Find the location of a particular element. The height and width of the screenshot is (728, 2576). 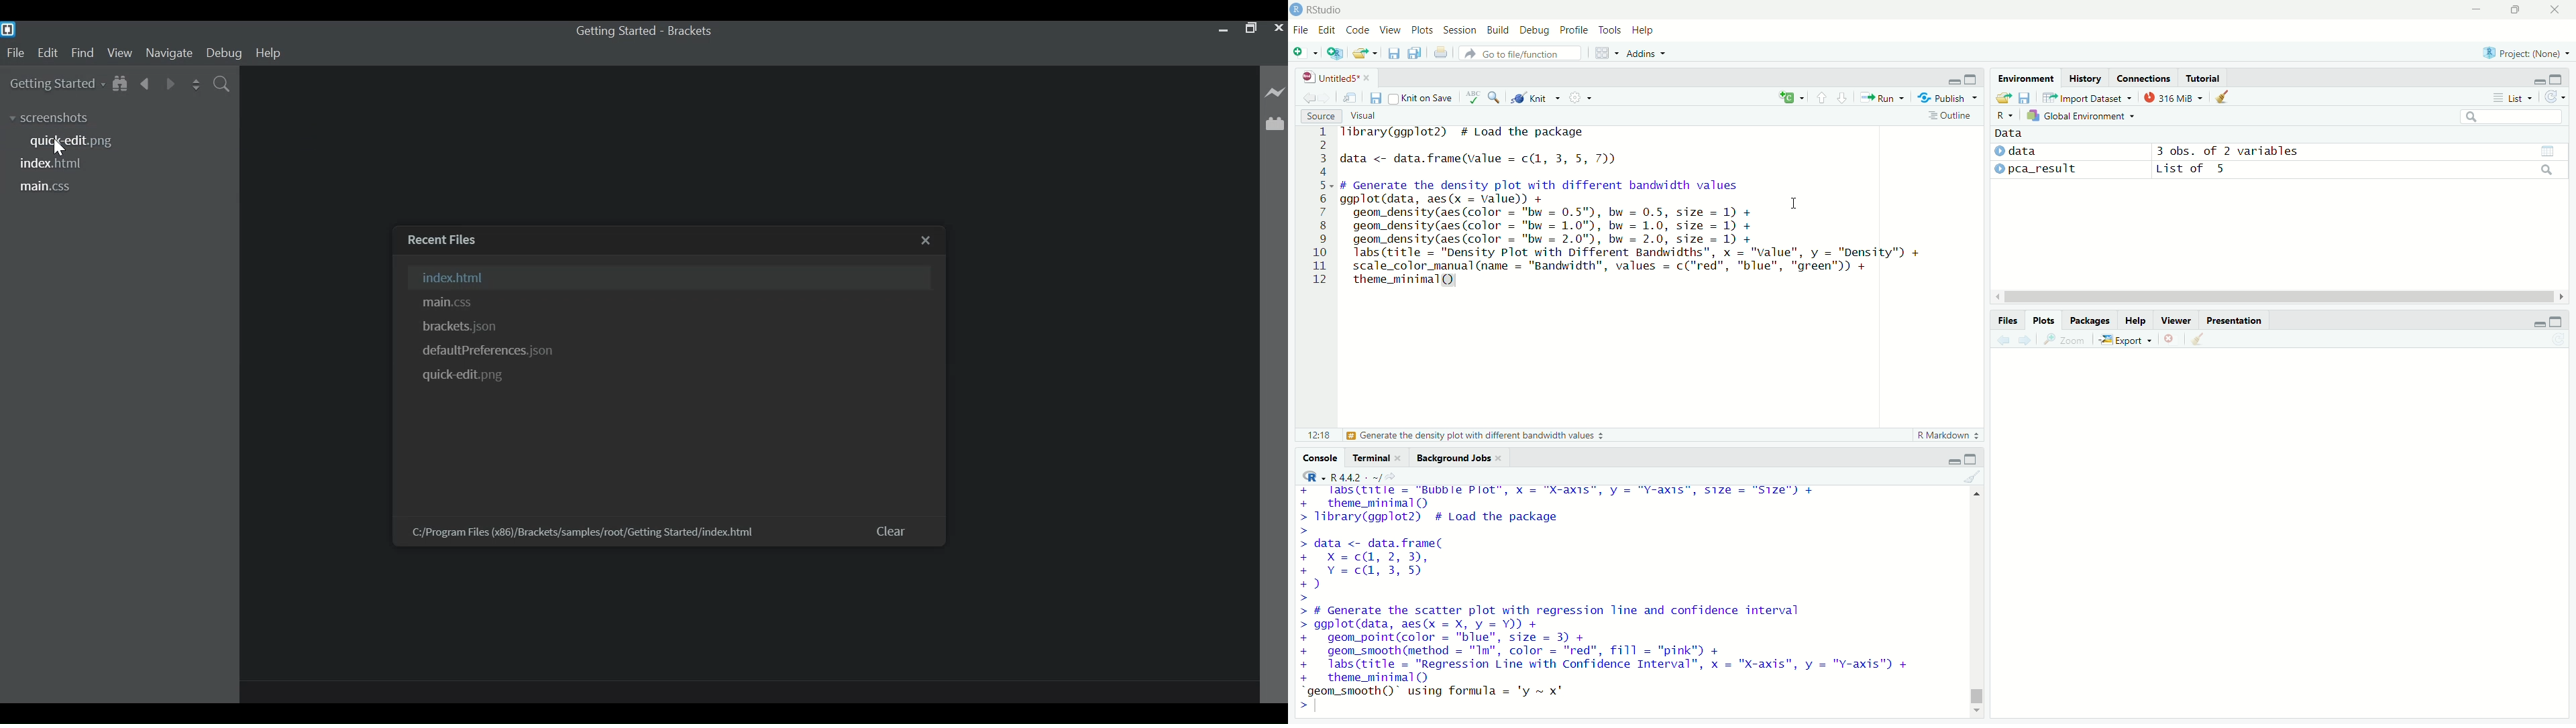

Knit on Save is located at coordinates (1423, 98).